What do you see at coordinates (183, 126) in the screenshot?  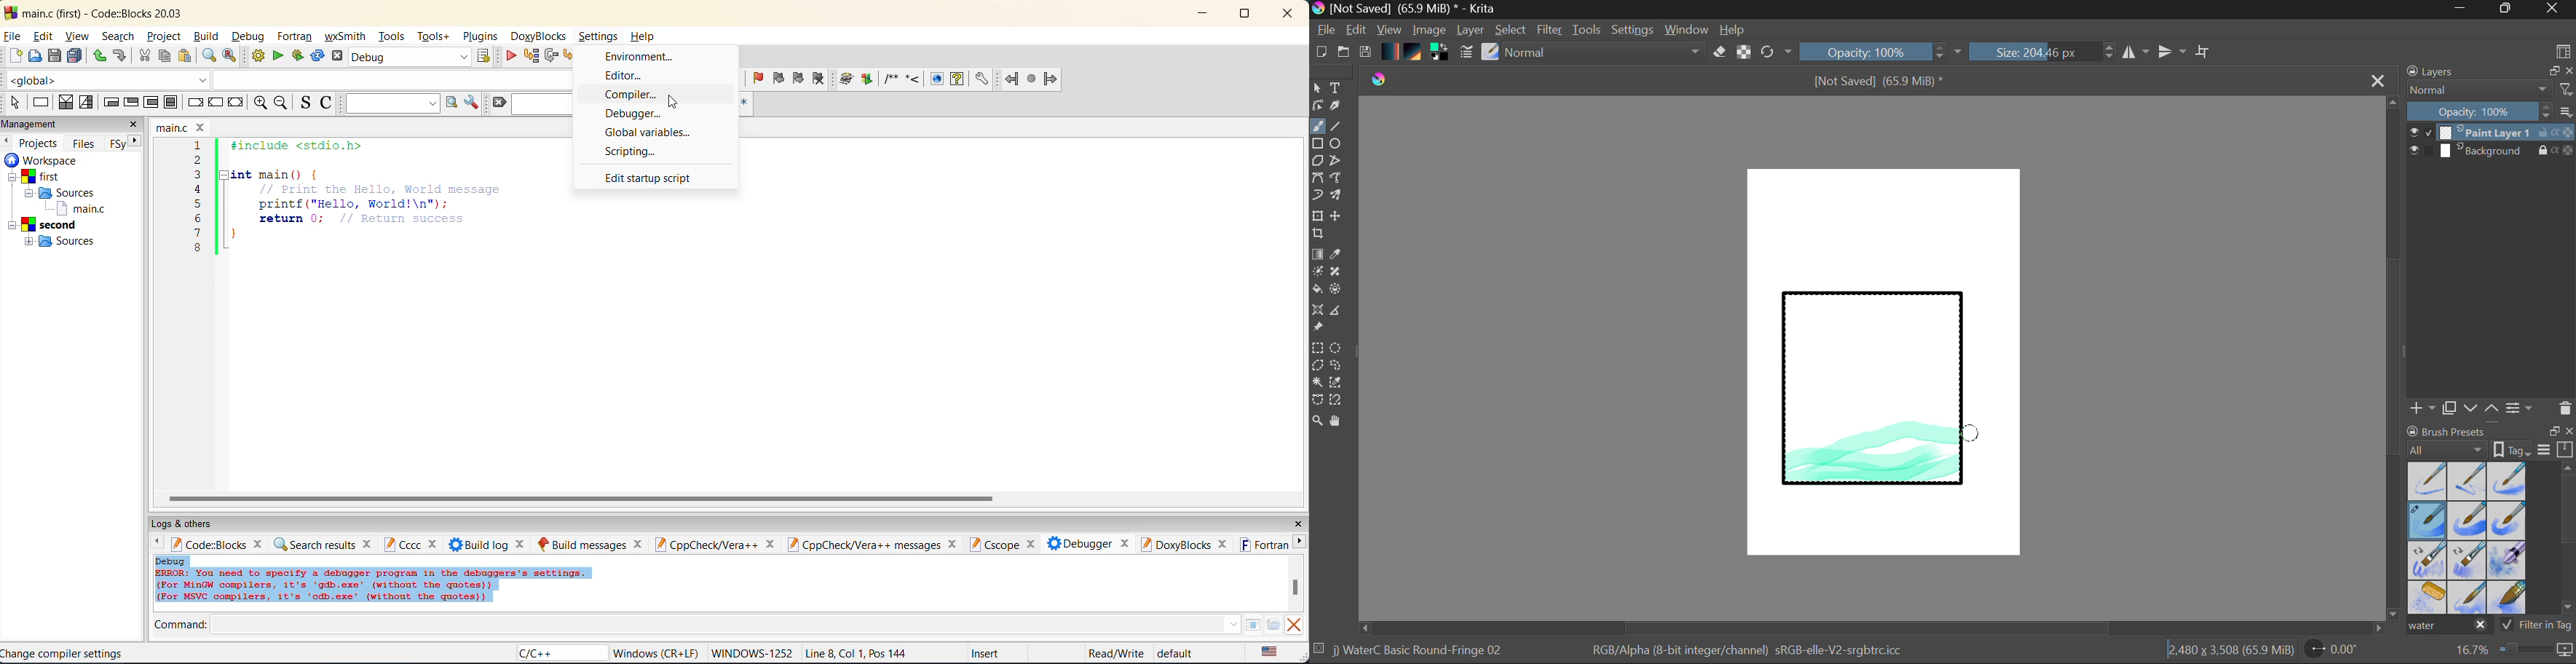 I see `main.c` at bounding box center [183, 126].